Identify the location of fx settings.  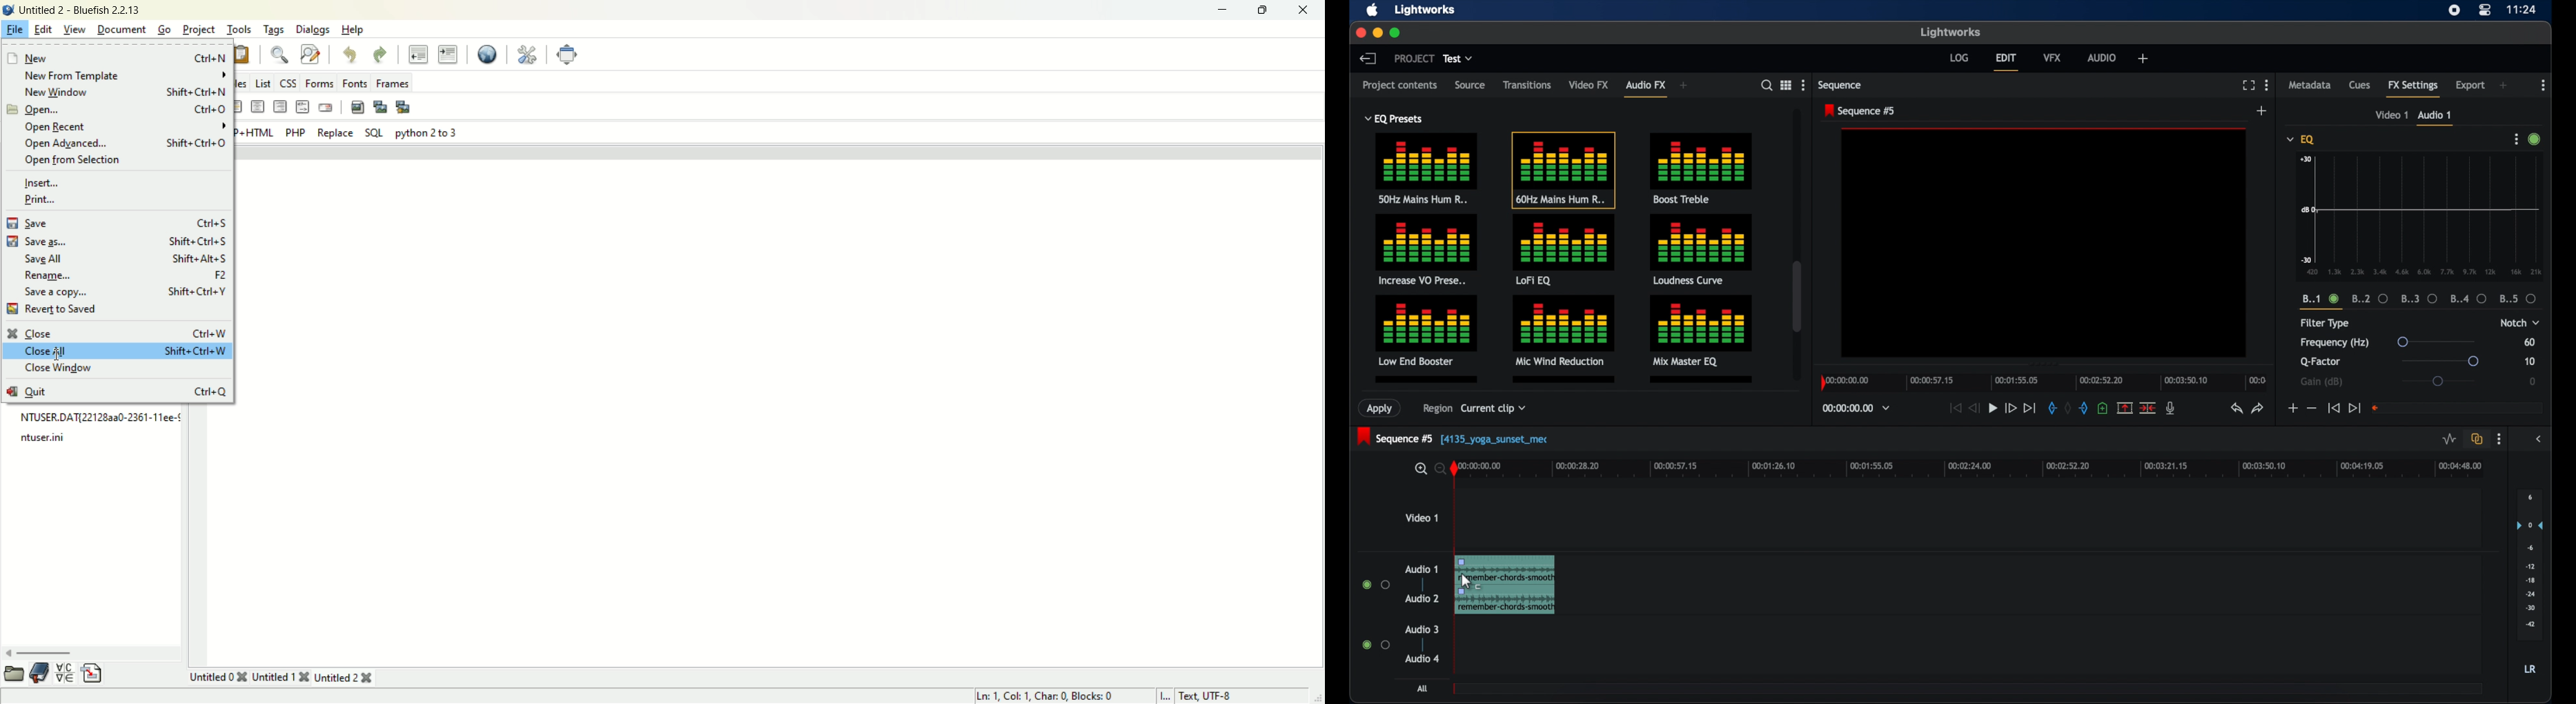
(2413, 87).